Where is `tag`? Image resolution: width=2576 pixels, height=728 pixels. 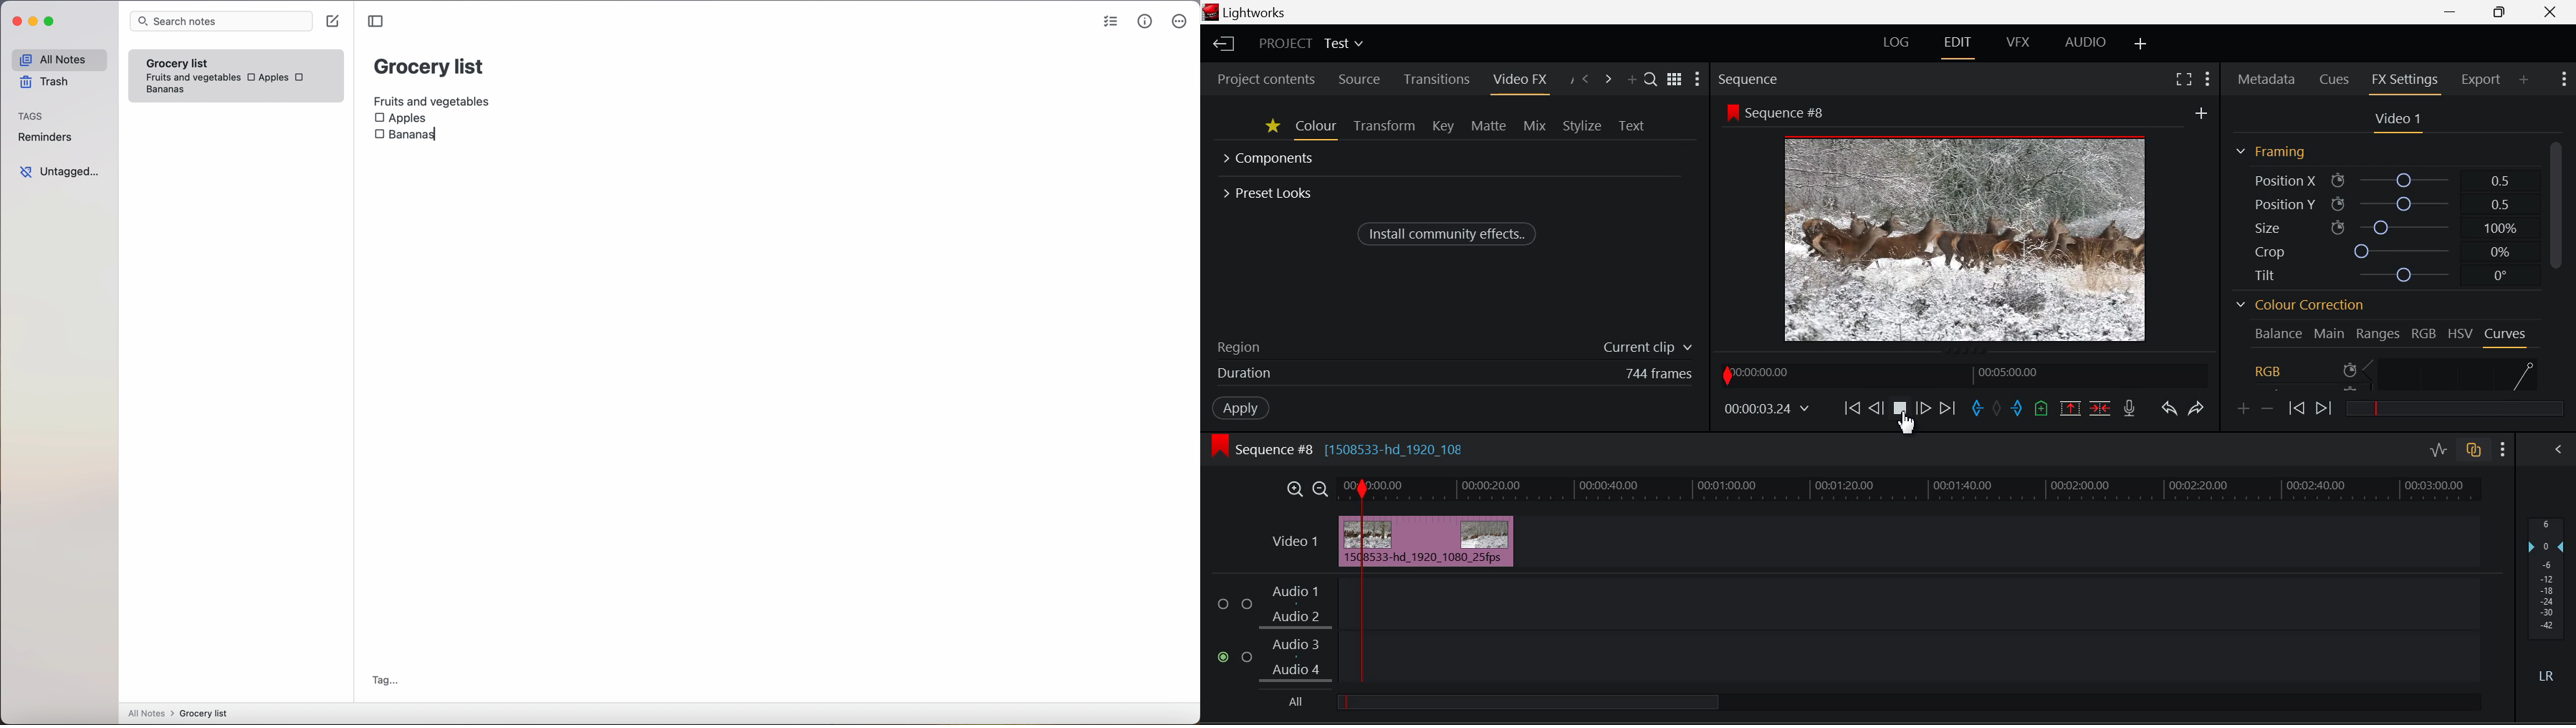 tag is located at coordinates (386, 680).